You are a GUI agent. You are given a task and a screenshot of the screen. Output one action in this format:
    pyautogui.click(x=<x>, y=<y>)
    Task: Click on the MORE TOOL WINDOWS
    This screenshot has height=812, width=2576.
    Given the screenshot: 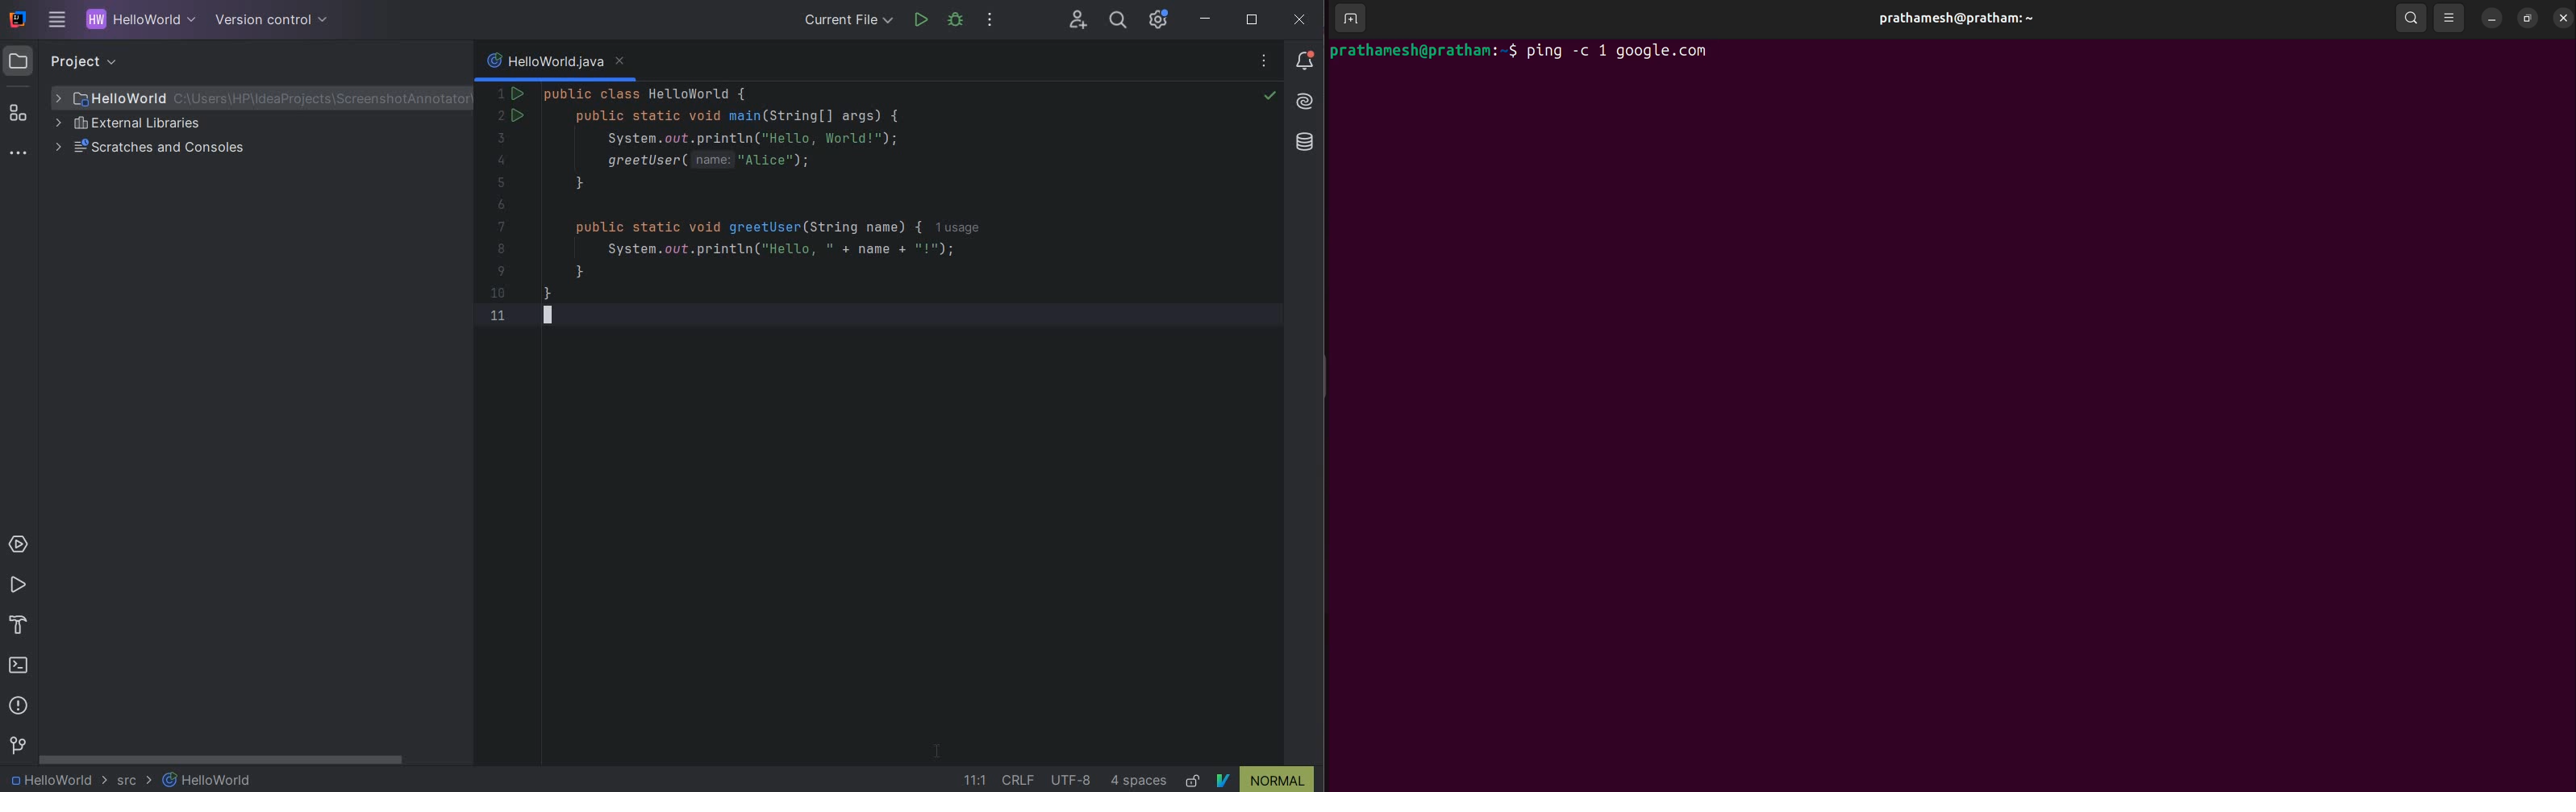 What is the action you would take?
    pyautogui.click(x=18, y=154)
    